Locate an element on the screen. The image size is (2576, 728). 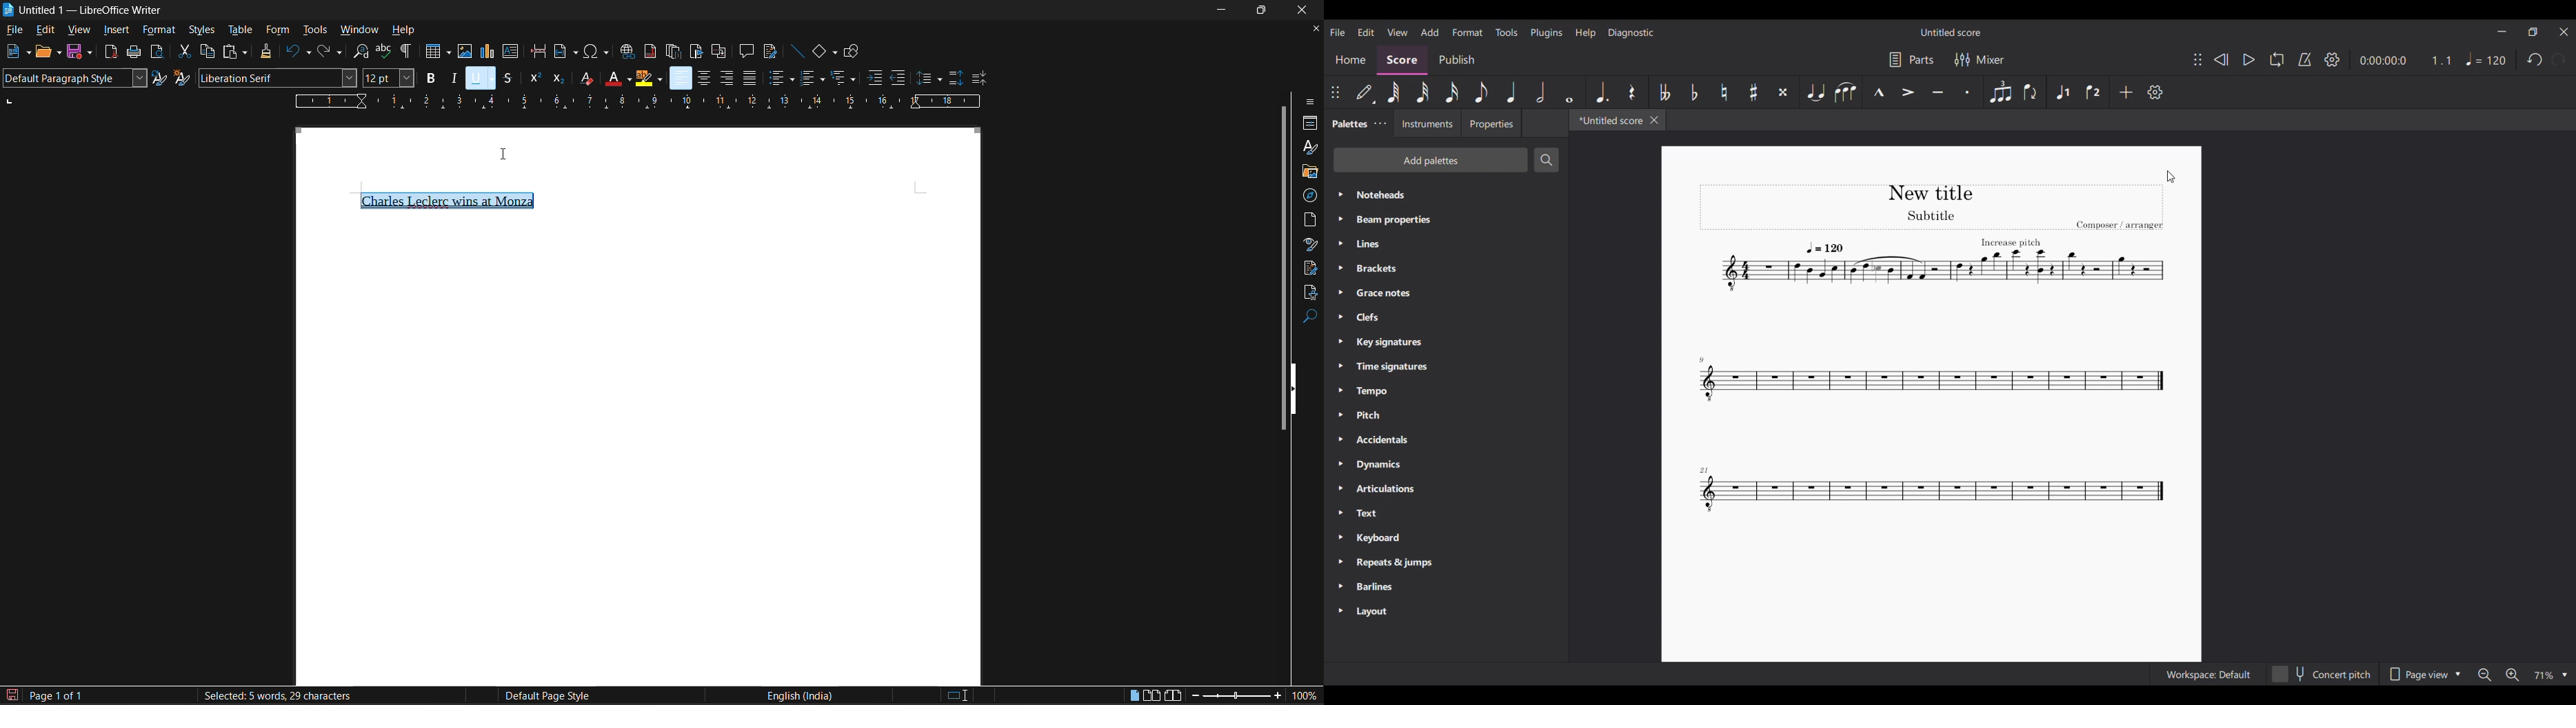
paste is located at coordinates (232, 52).